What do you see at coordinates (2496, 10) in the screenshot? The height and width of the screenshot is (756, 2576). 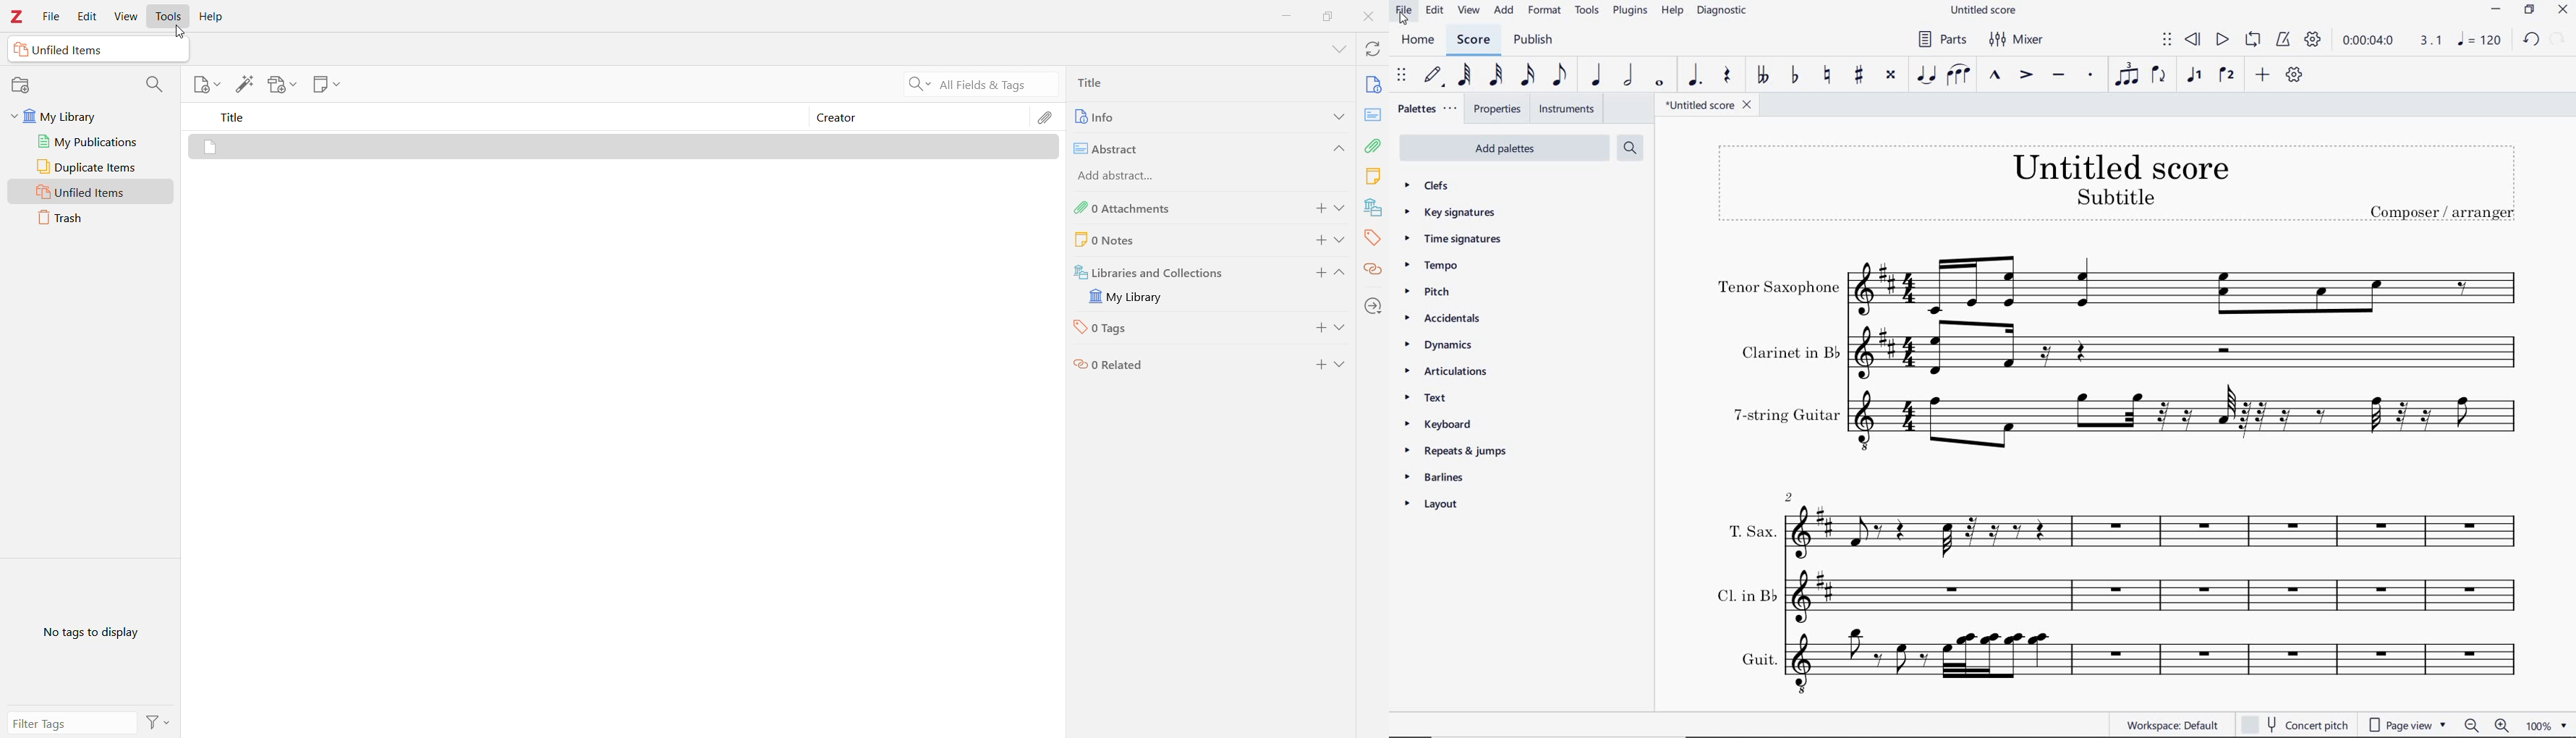 I see `MINIMIZE` at bounding box center [2496, 10].